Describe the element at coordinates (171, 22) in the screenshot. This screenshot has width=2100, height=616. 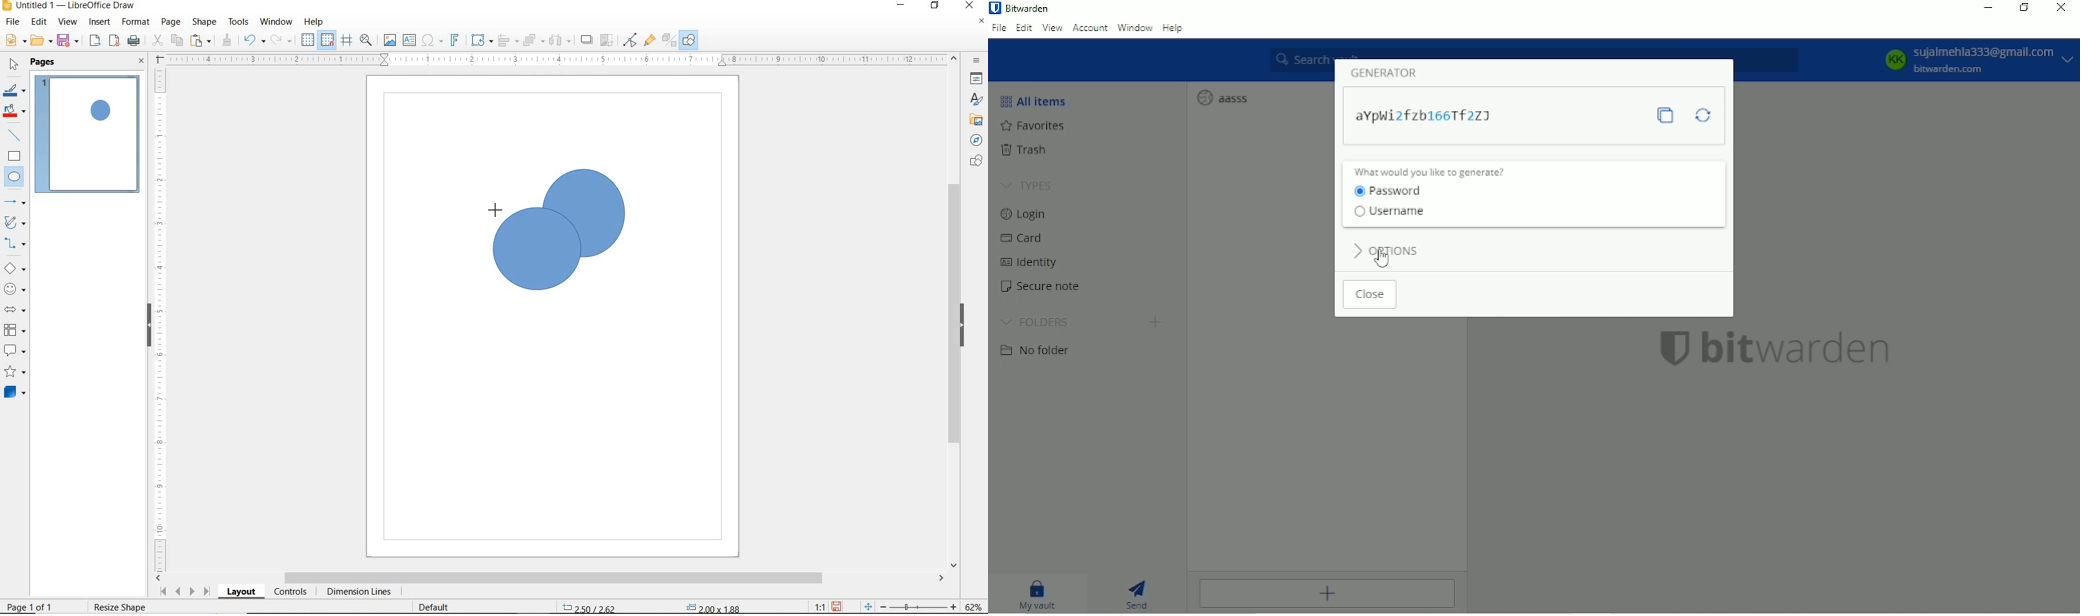
I see `PAGE` at that location.